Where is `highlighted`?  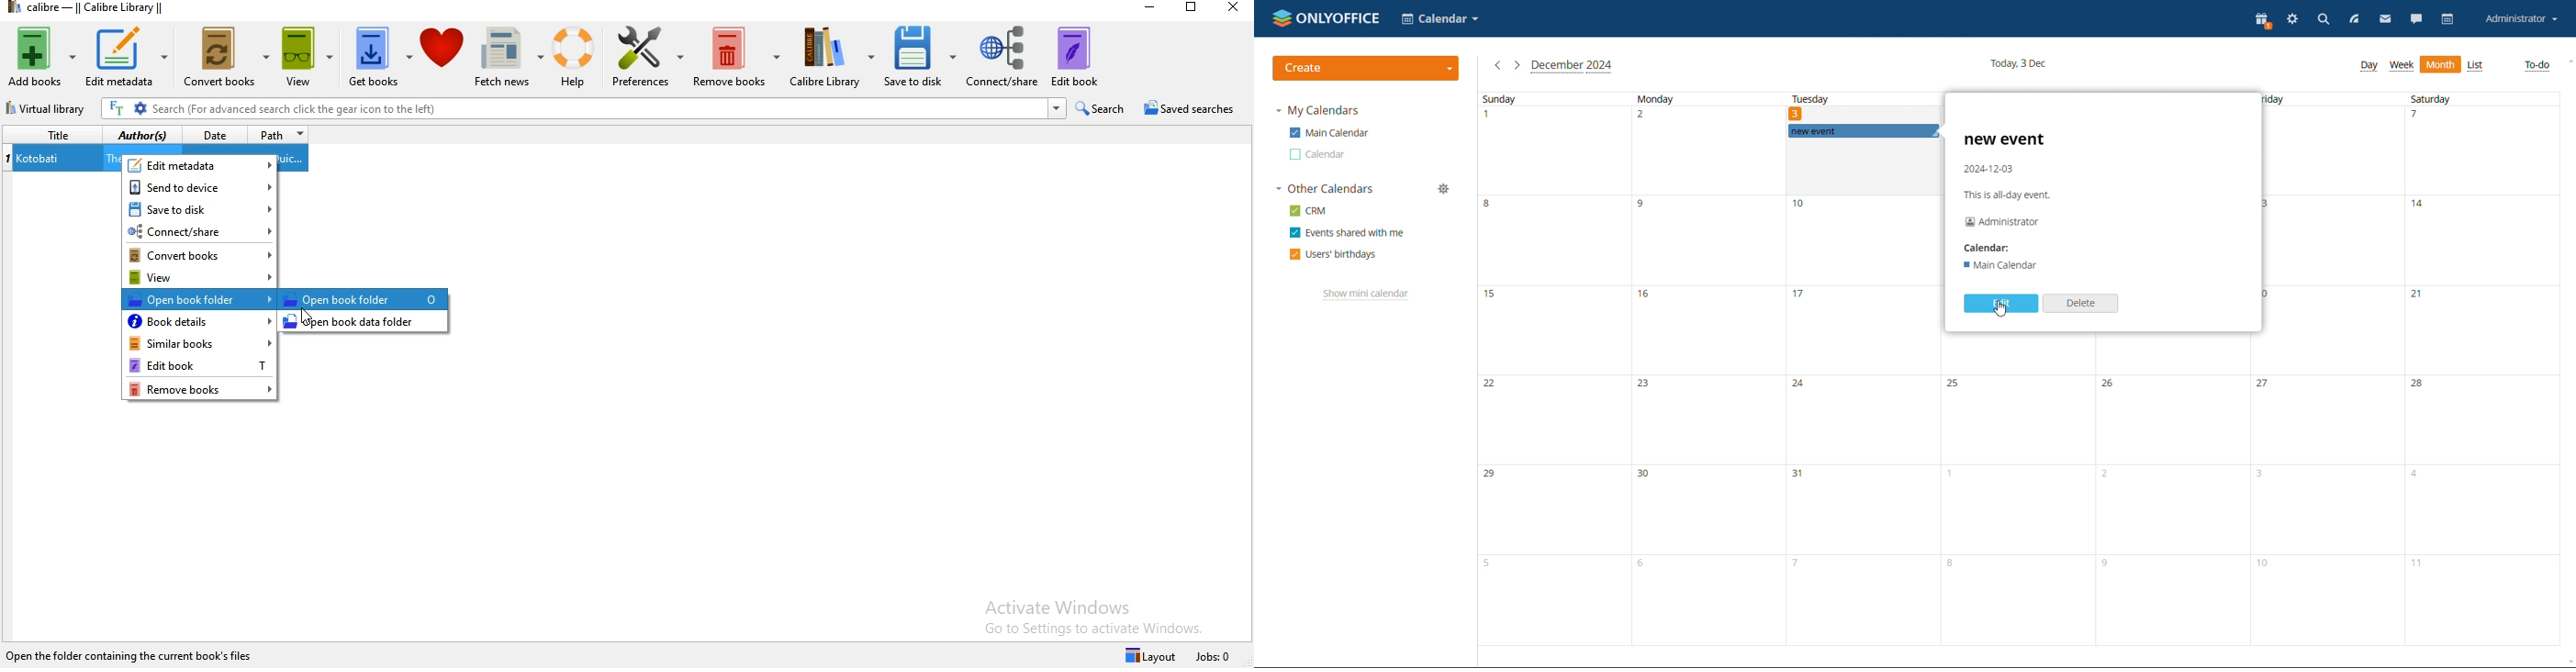 highlighted is located at coordinates (364, 298).